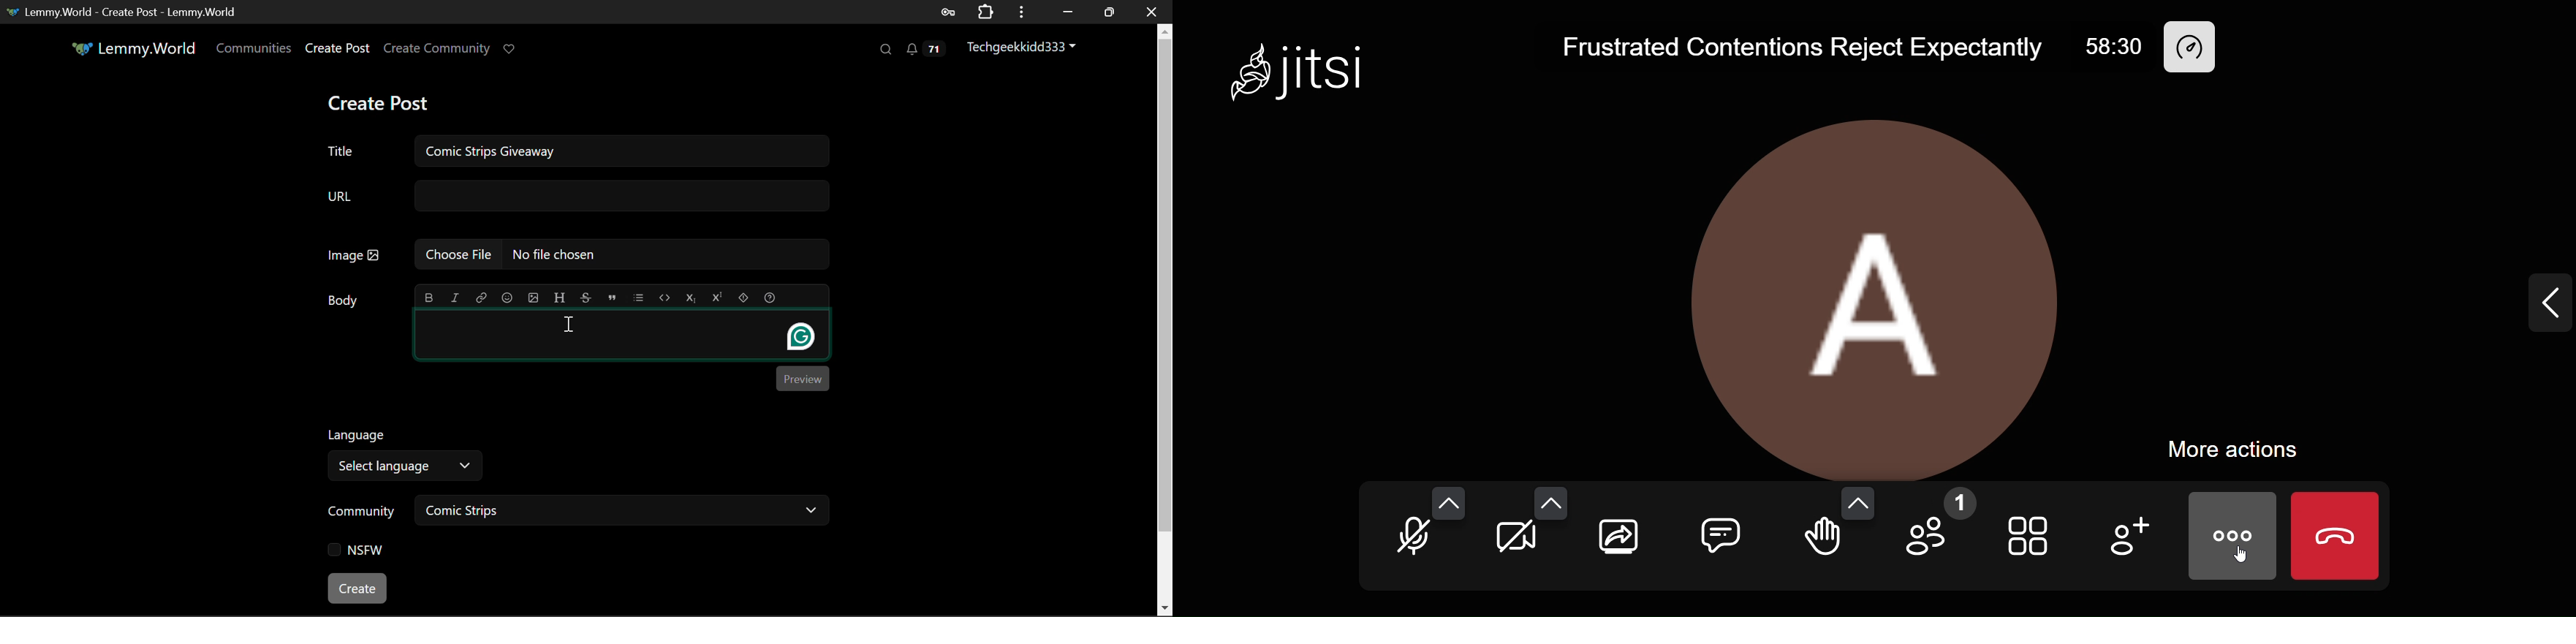 Image resolution: width=2576 pixels, height=644 pixels. What do you see at coordinates (505, 295) in the screenshot?
I see `emoji` at bounding box center [505, 295].